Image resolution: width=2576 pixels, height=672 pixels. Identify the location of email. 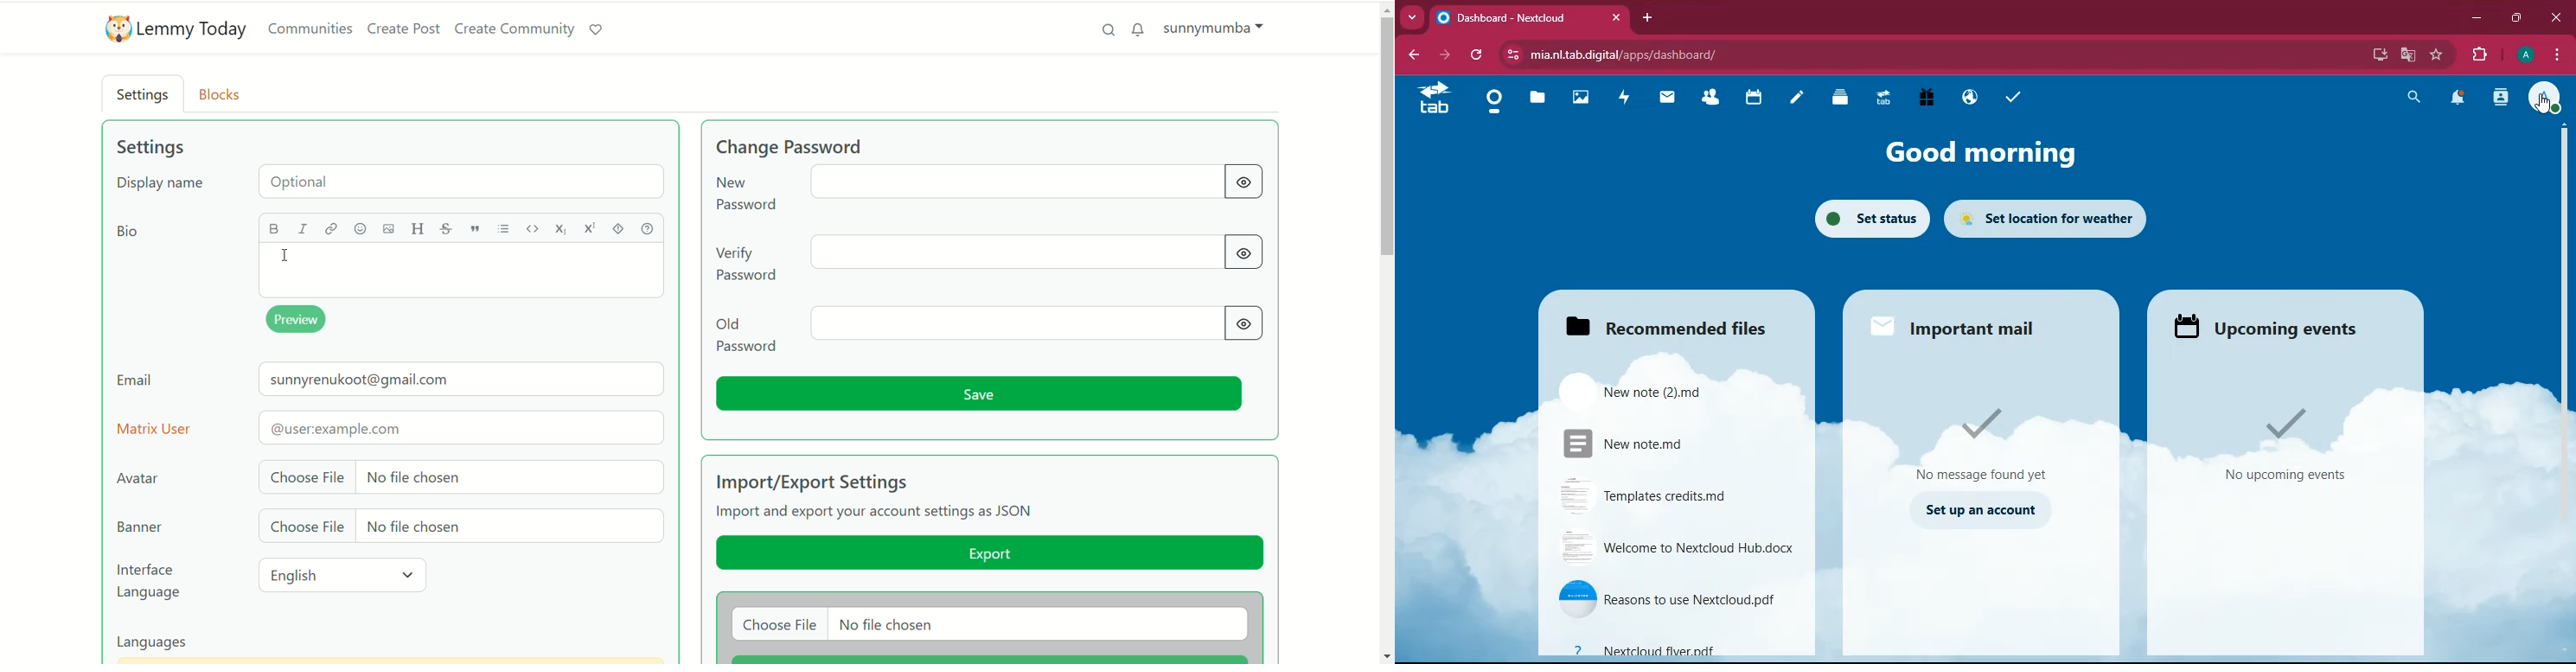
(391, 383).